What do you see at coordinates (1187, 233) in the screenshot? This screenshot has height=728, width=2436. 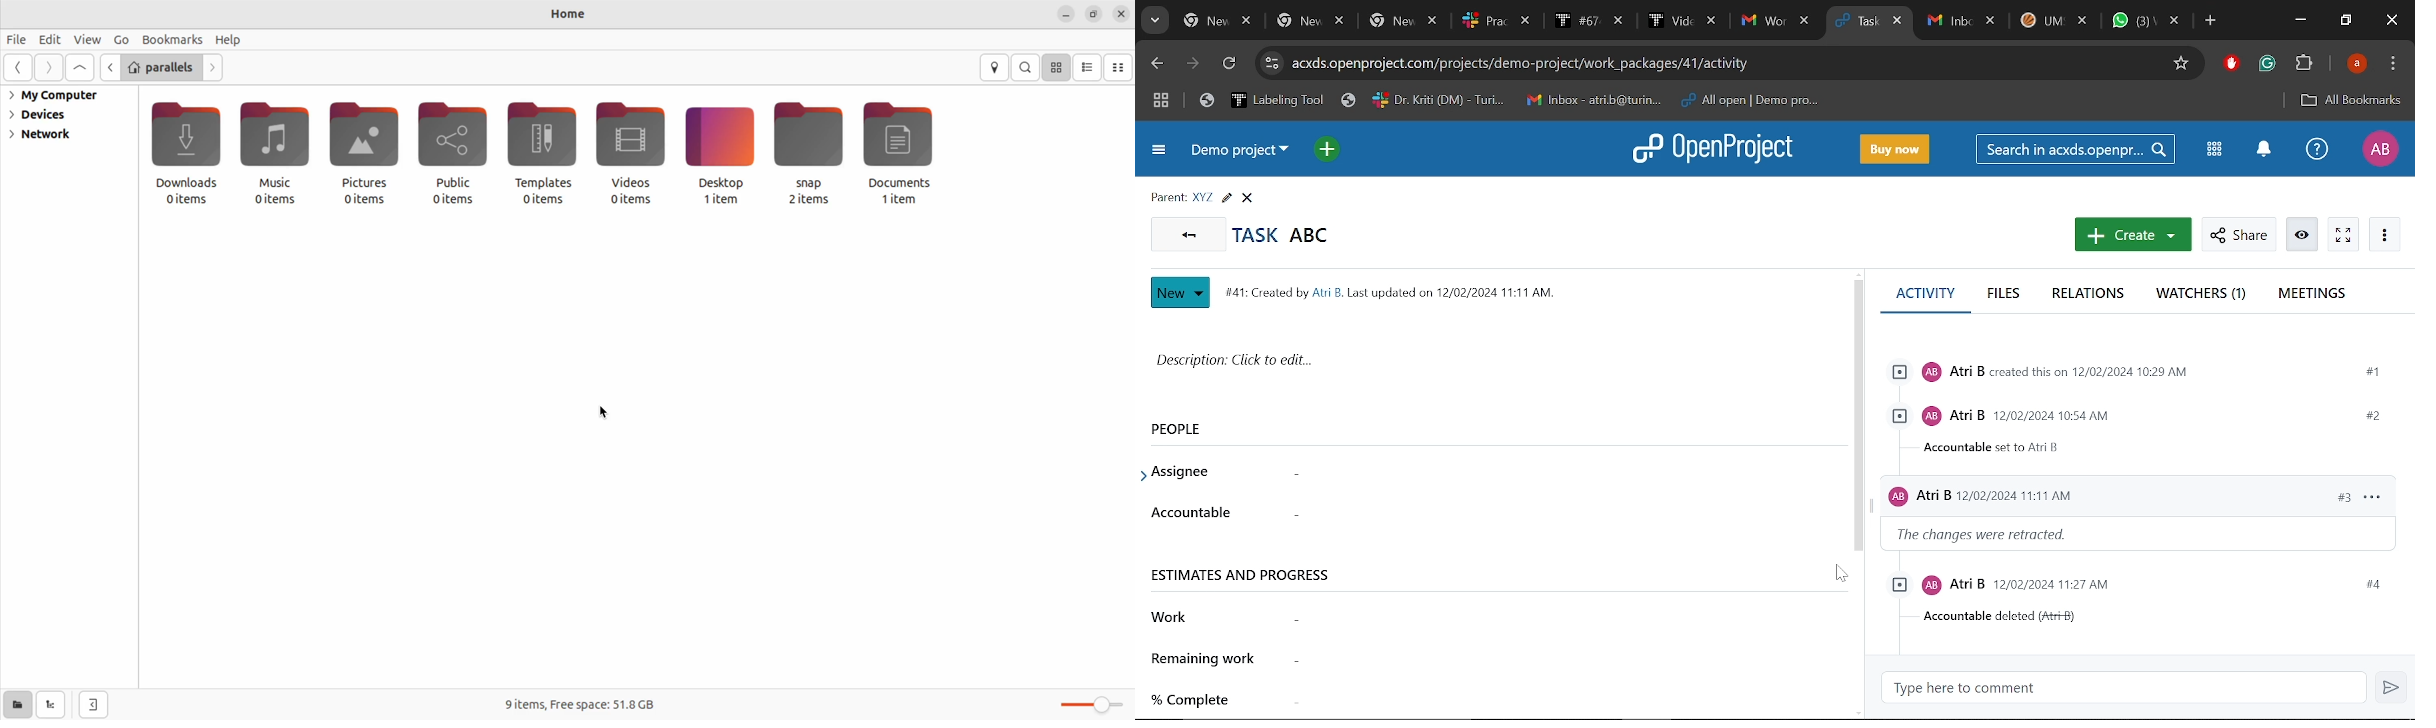 I see `Go to previous page` at bounding box center [1187, 233].